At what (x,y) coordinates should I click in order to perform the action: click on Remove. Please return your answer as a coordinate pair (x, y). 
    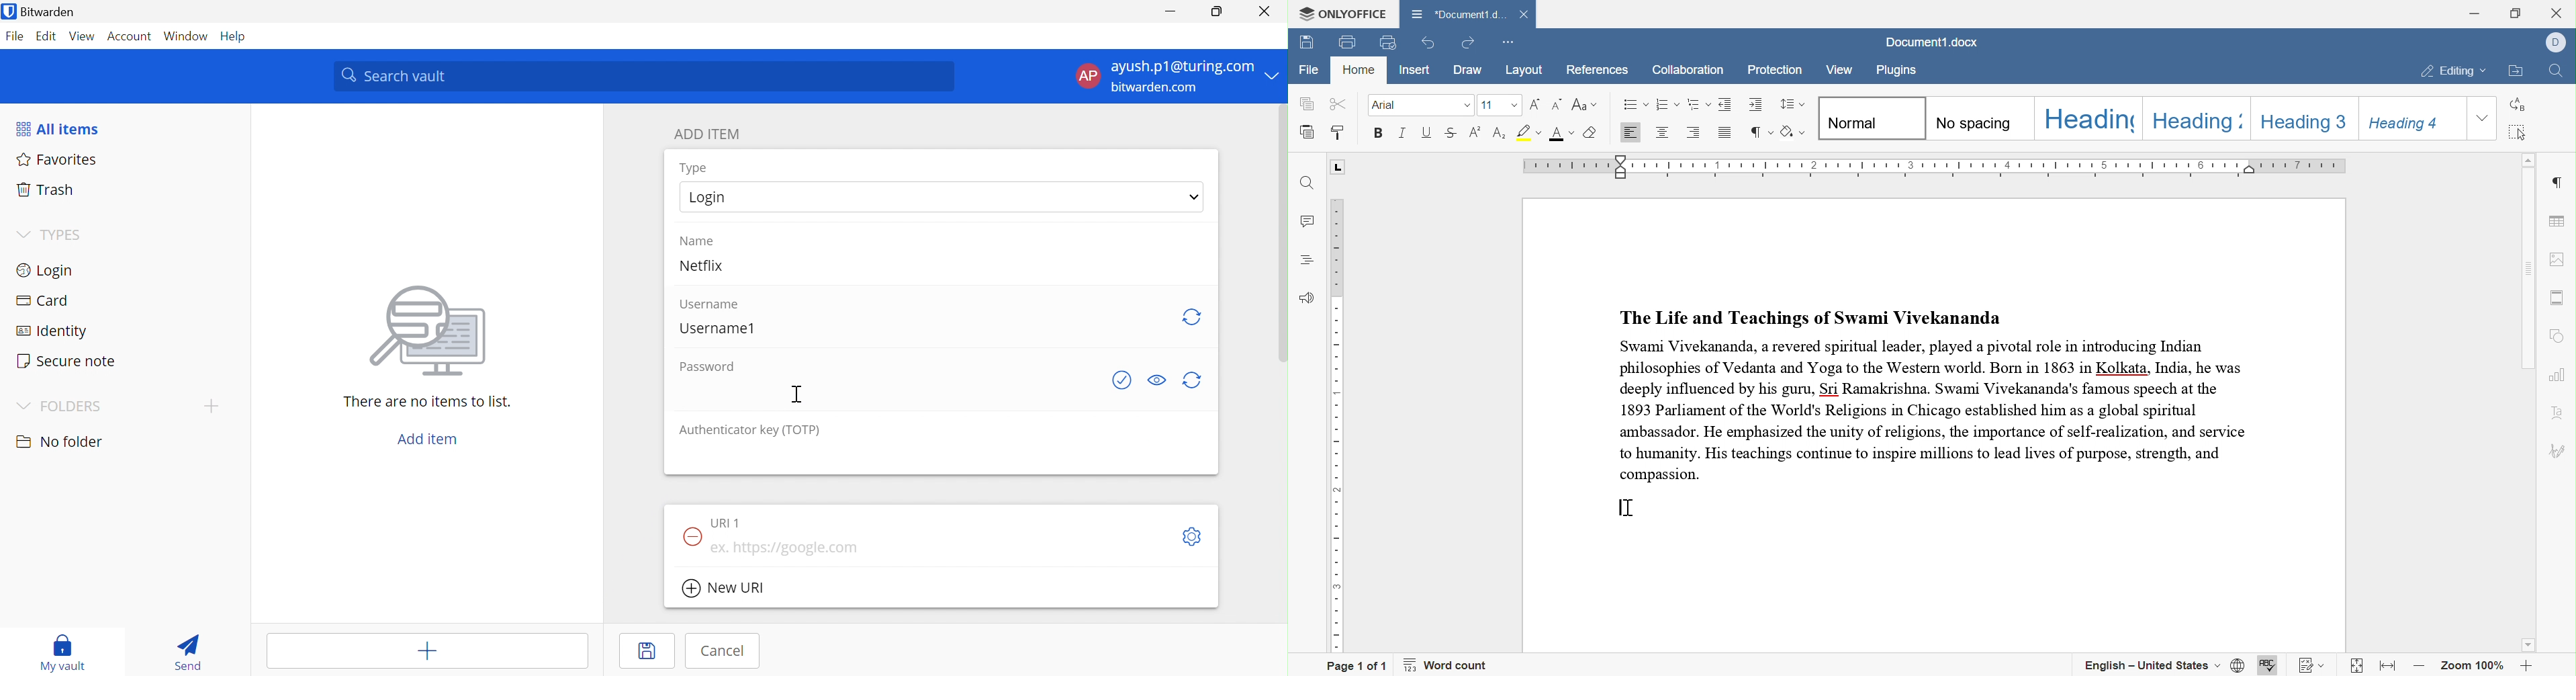
    Looking at the image, I should click on (692, 538).